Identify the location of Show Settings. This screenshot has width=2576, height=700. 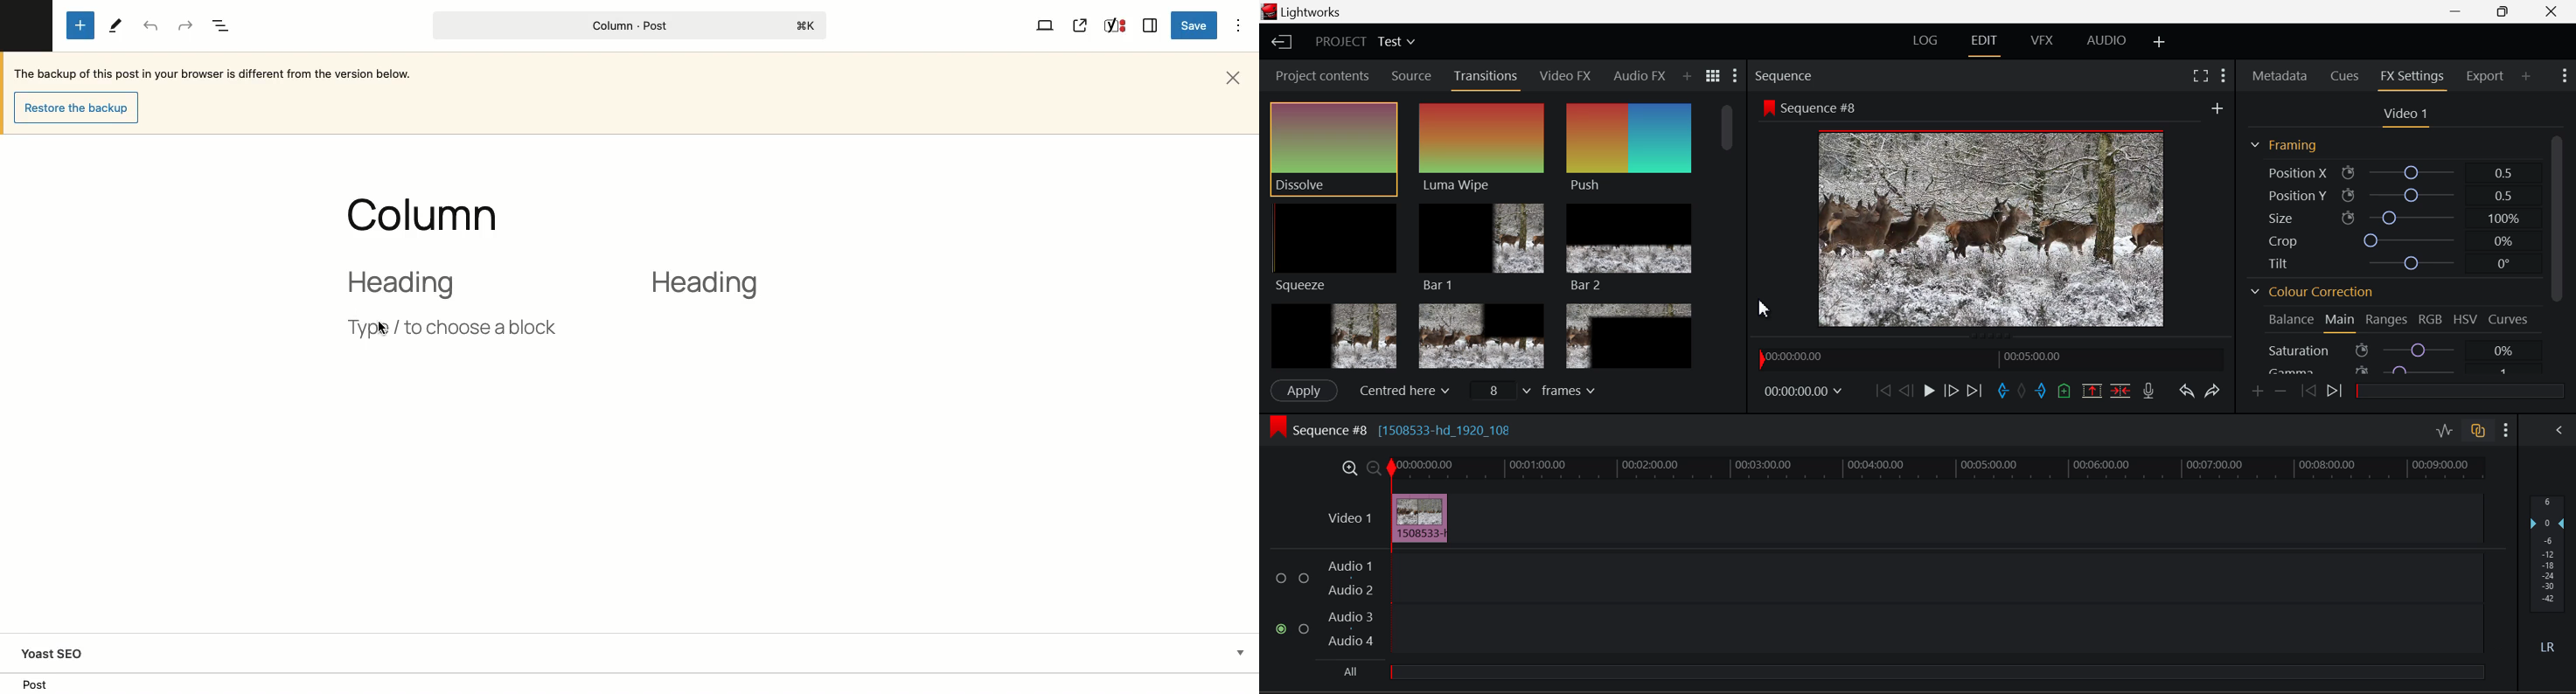
(2505, 429).